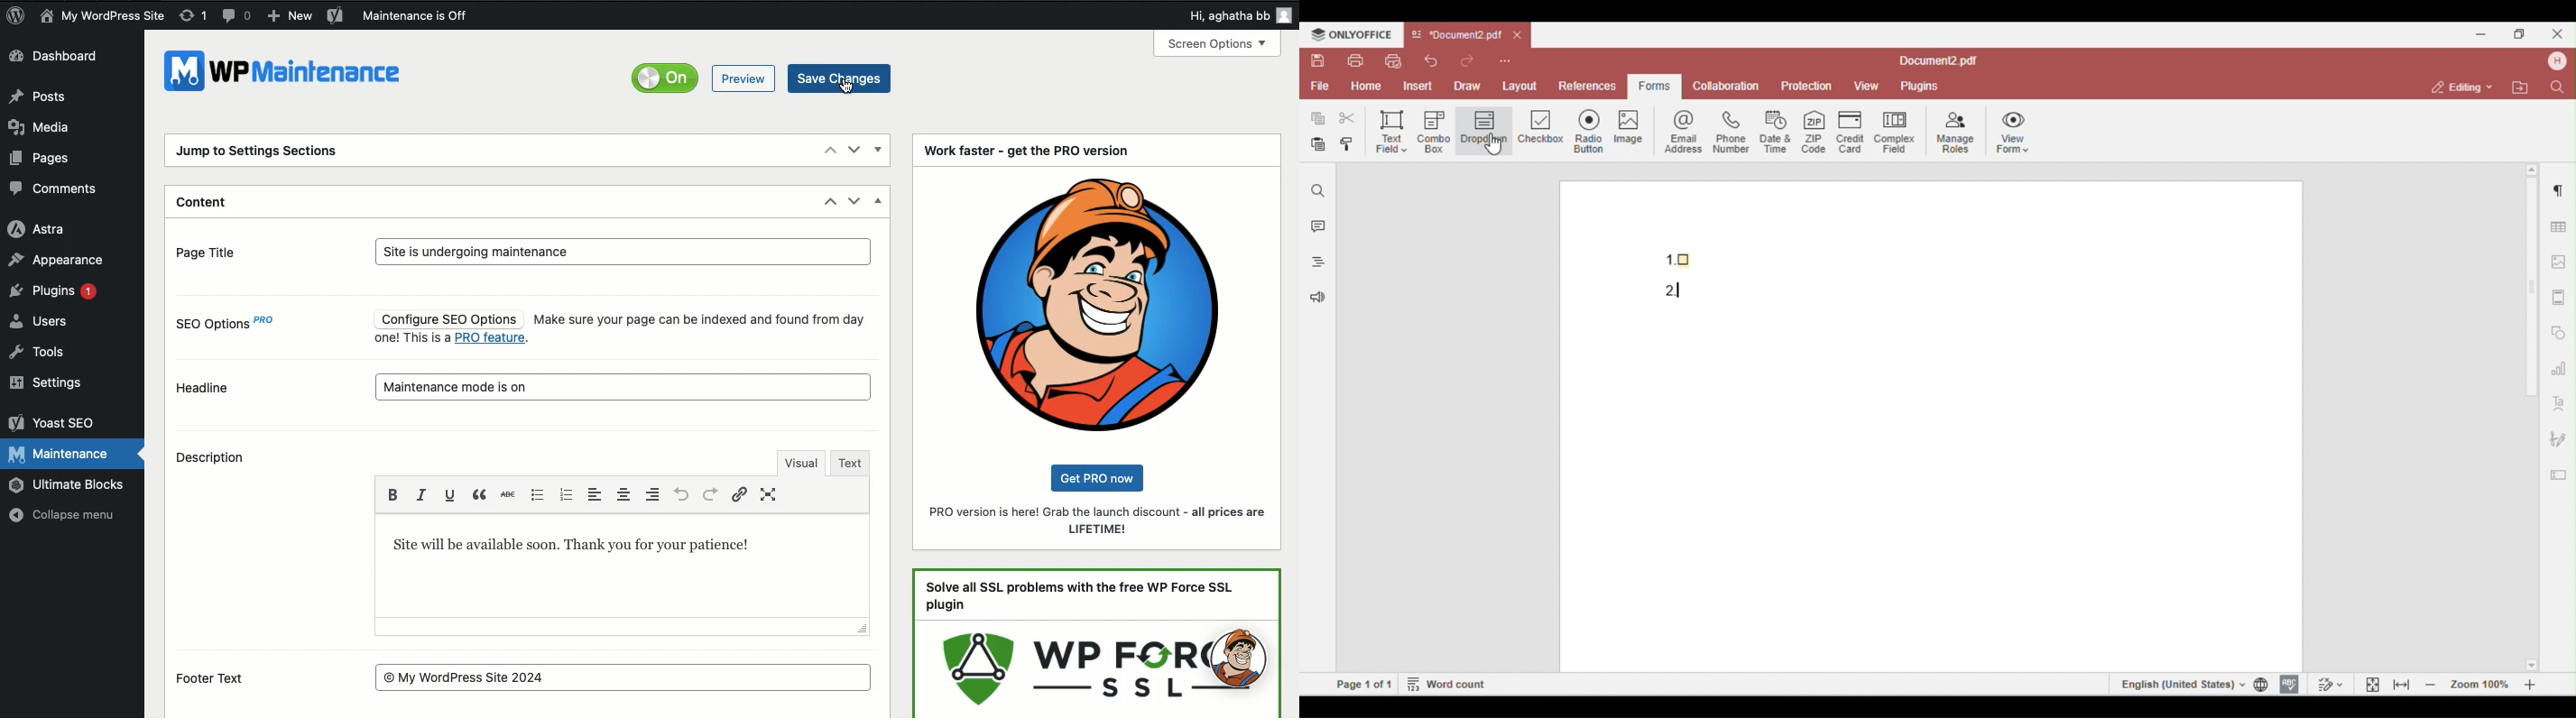 The image size is (2576, 728). I want to click on Bold, so click(396, 492).